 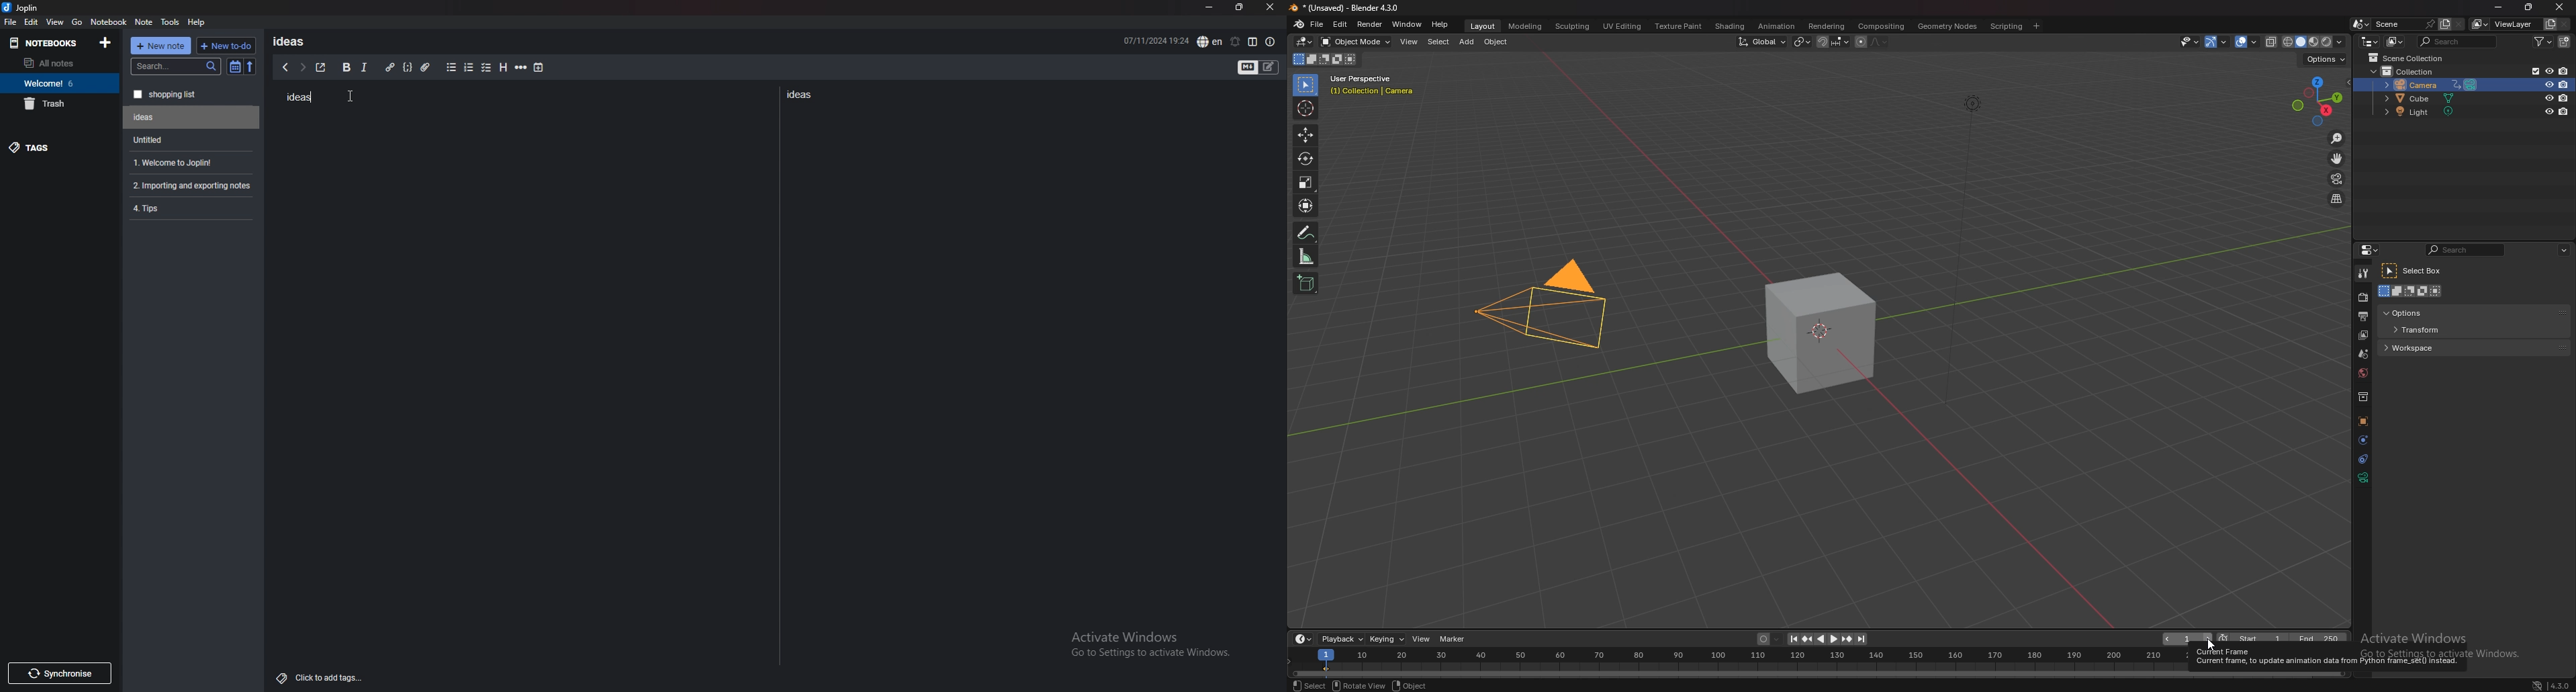 What do you see at coordinates (1467, 43) in the screenshot?
I see `add` at bounding box center [1467, 43].